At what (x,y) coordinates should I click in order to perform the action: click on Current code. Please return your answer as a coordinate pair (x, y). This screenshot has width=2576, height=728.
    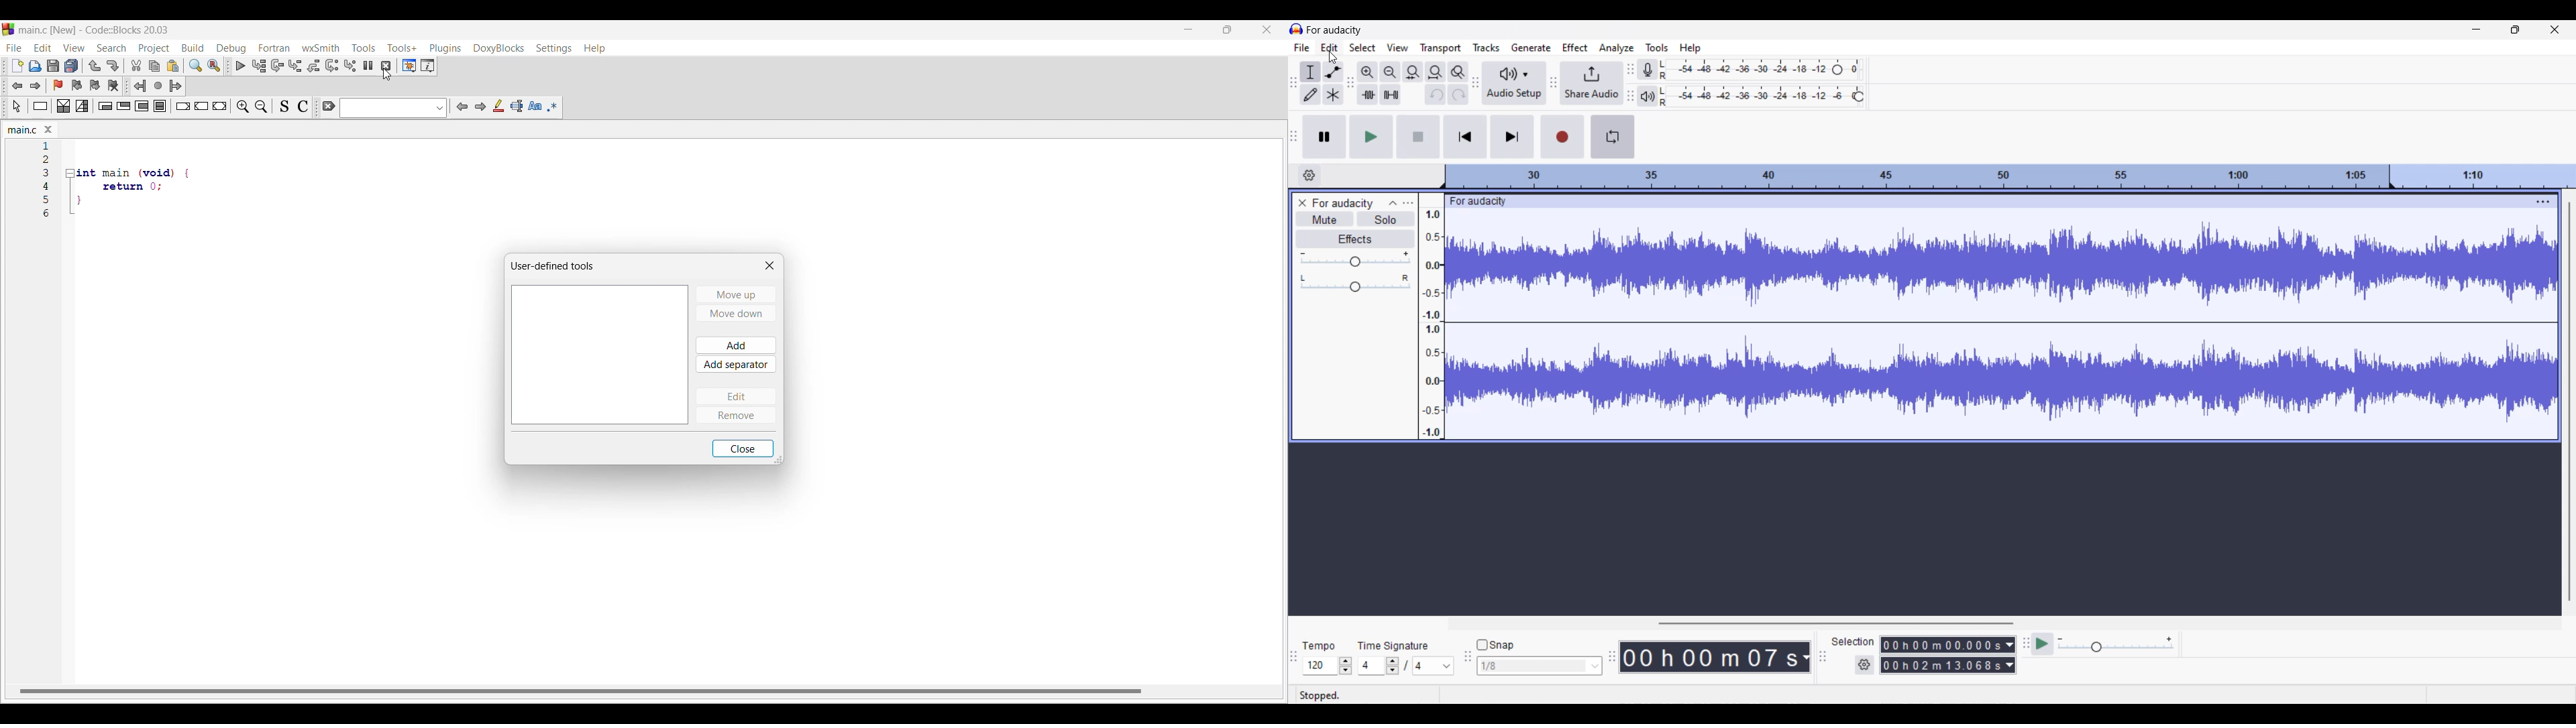
    Looking at the image, I should click on (118, 181).